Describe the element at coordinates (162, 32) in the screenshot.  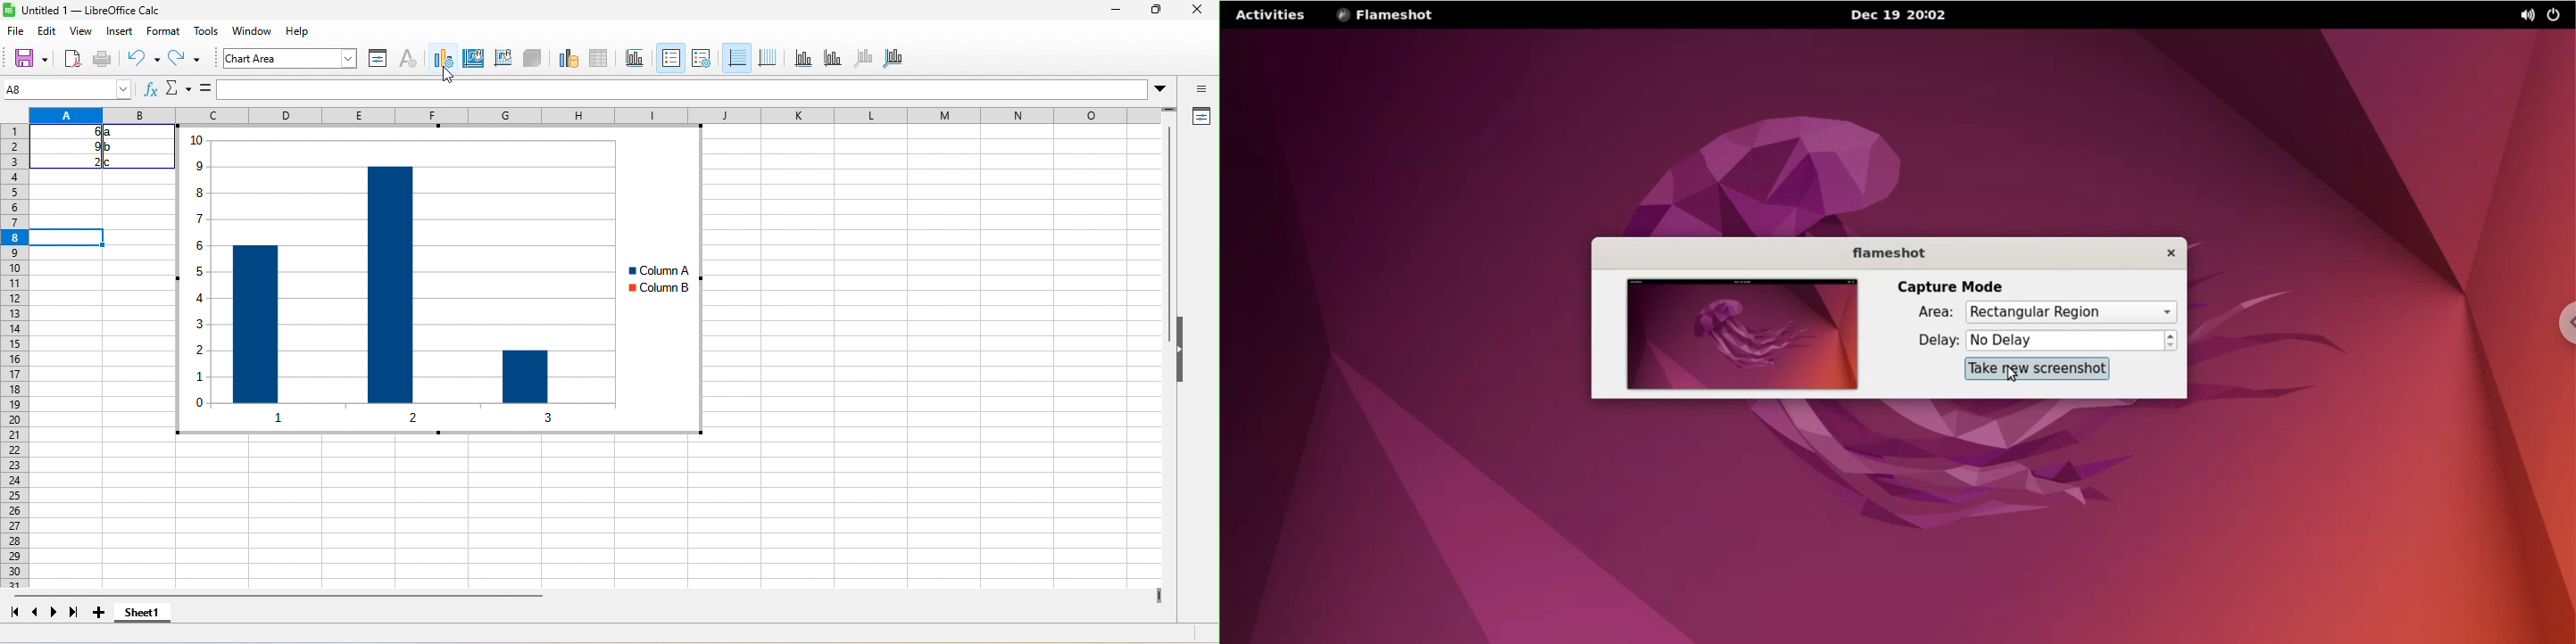
I see `format` at that location.